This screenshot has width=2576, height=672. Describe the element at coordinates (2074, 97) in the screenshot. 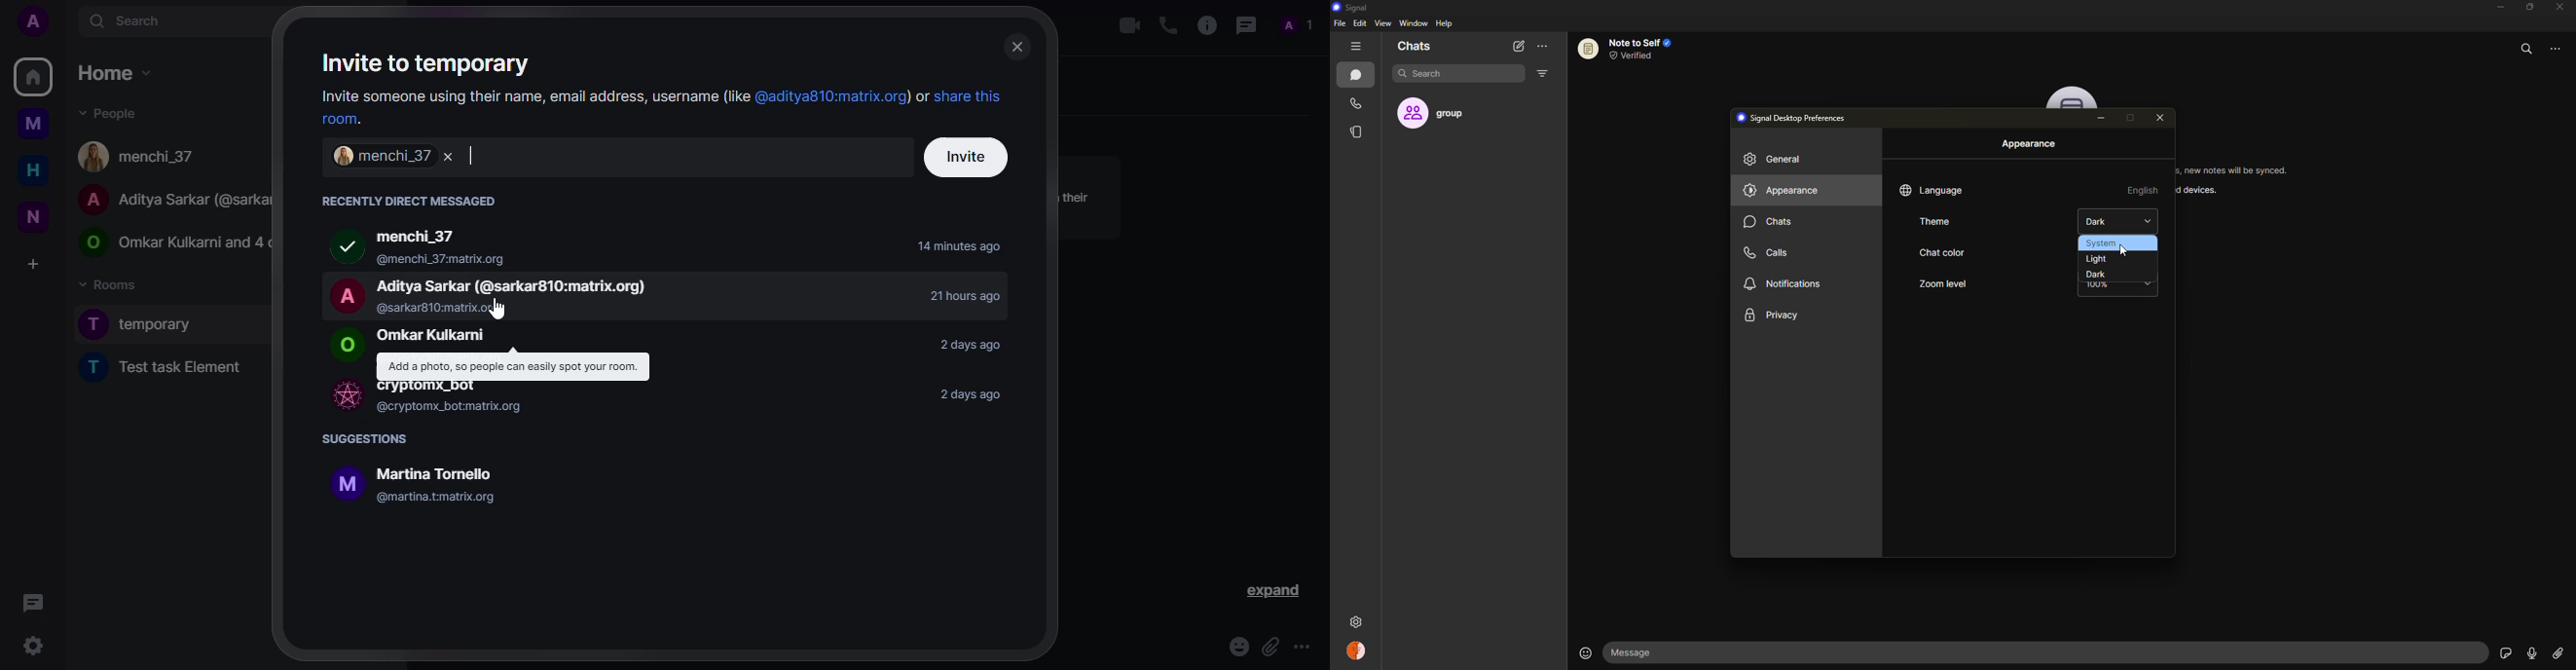

I see `profile pic` at that location.